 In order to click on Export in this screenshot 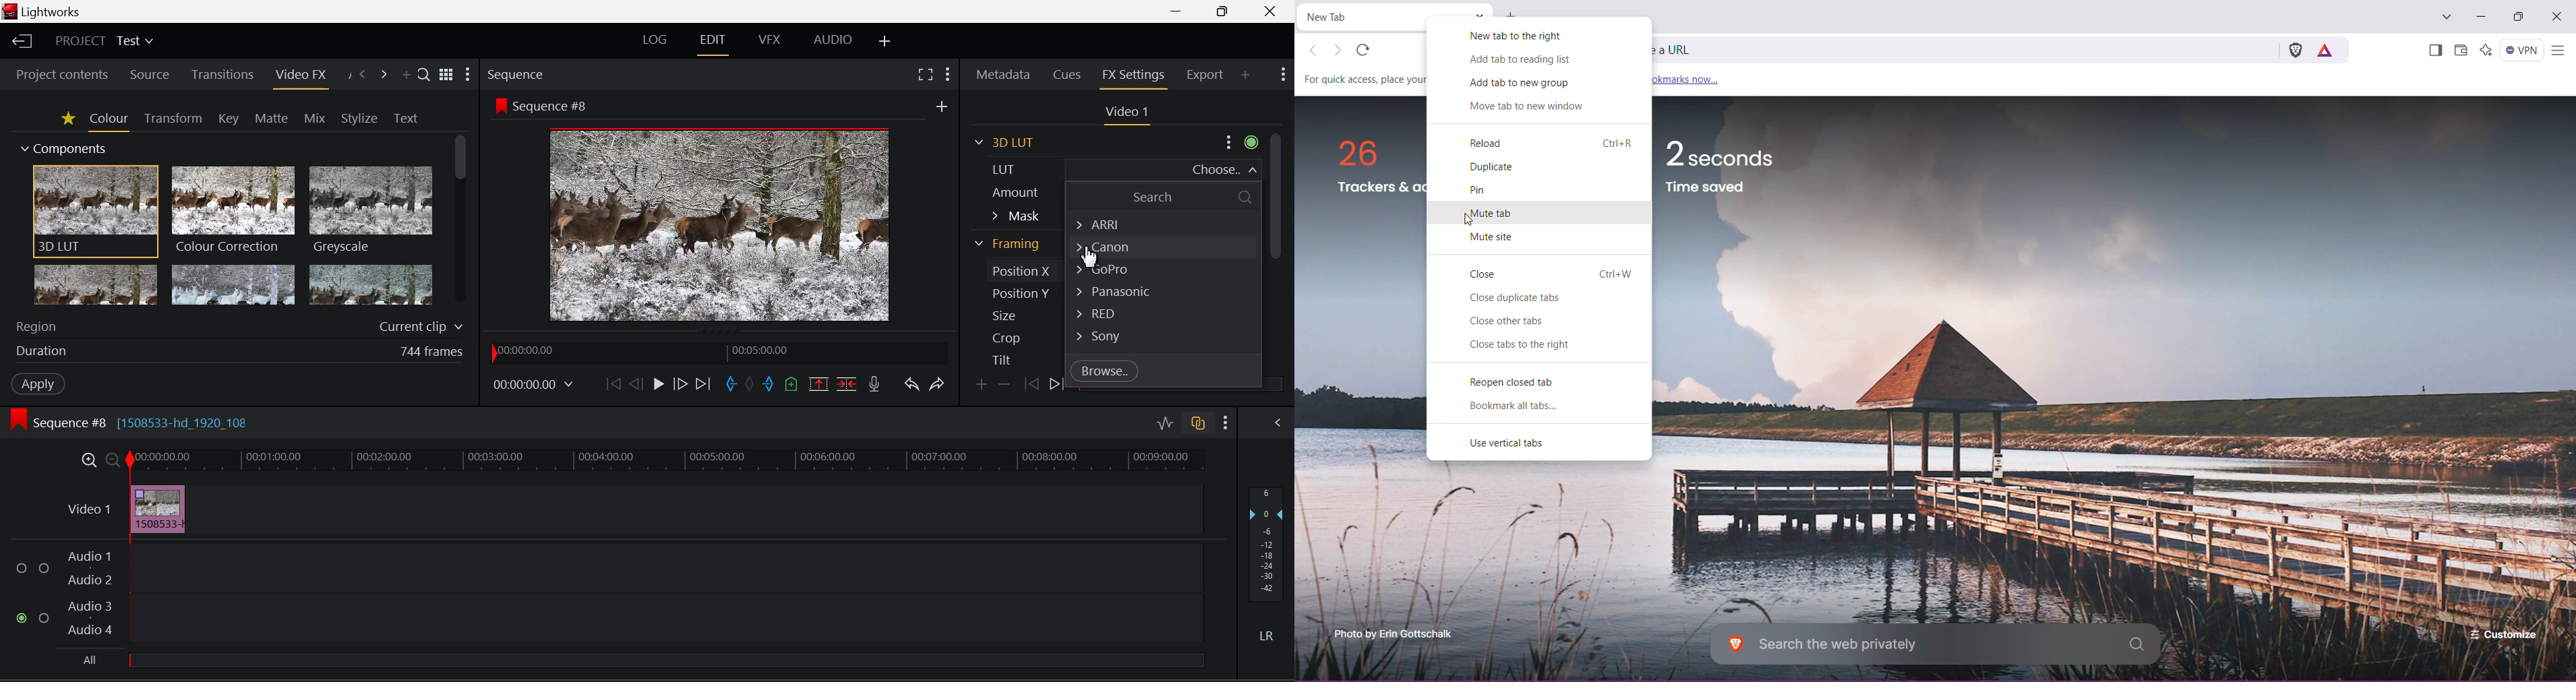, I will do `click(1203, 77)`.